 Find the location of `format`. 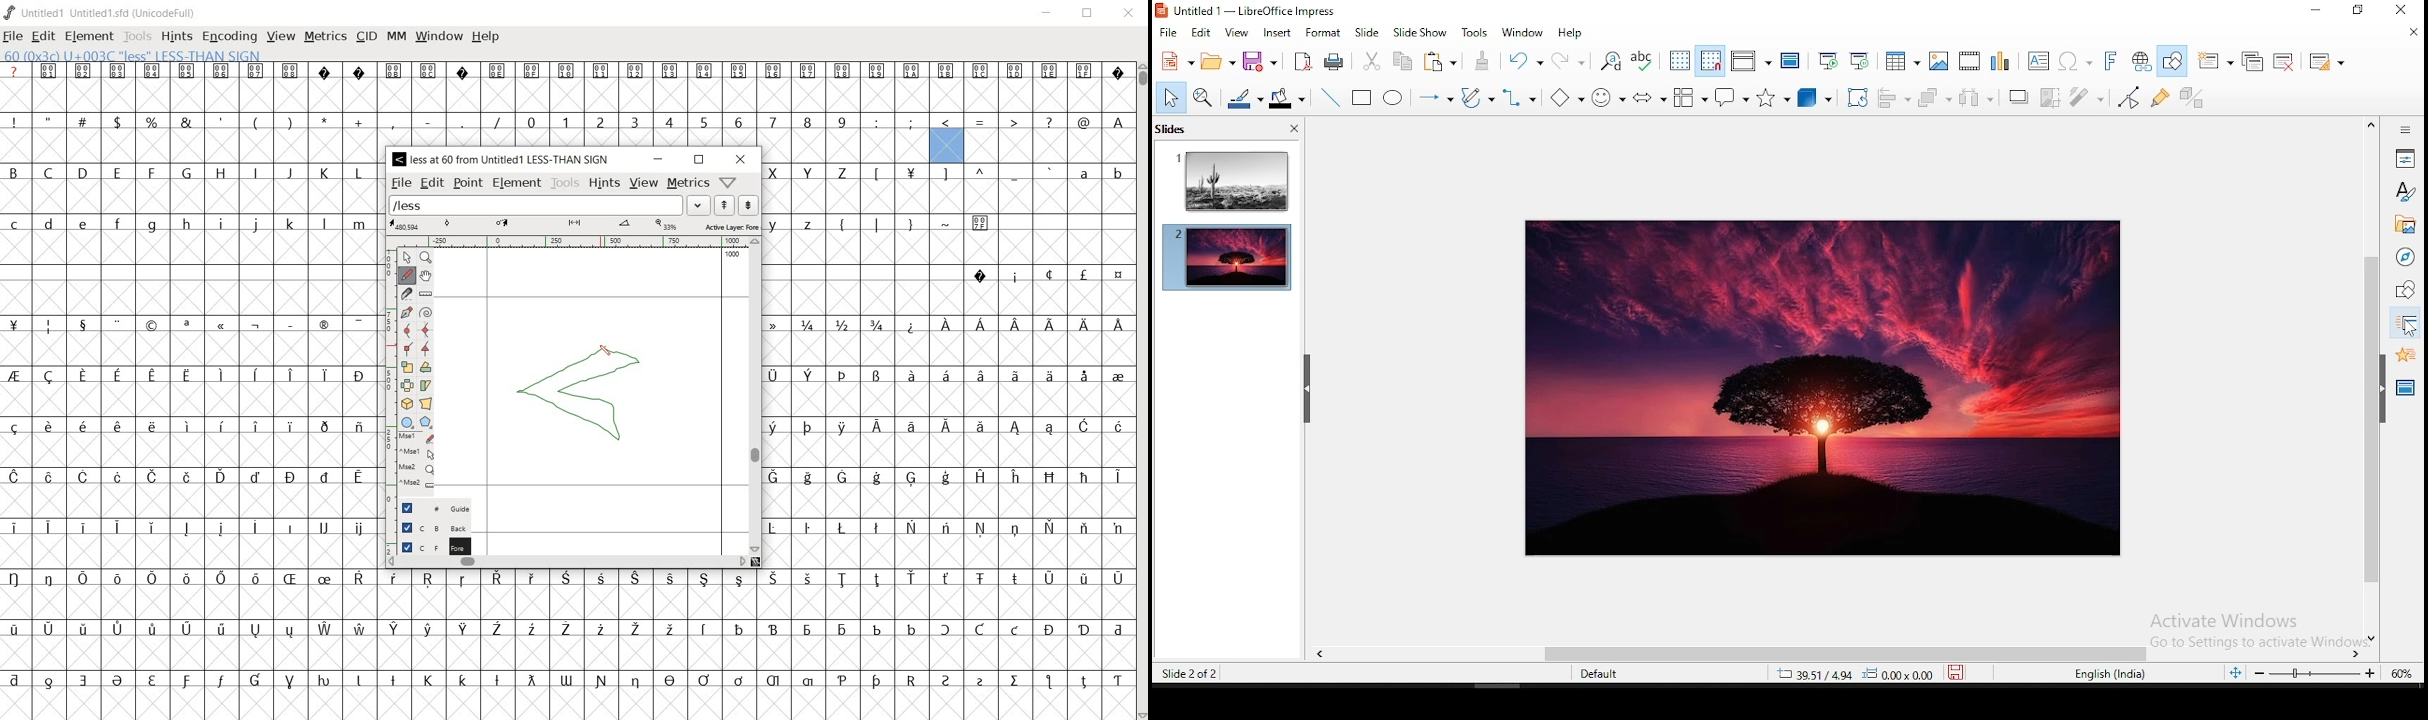

format is located at coordinates (1323, 31).